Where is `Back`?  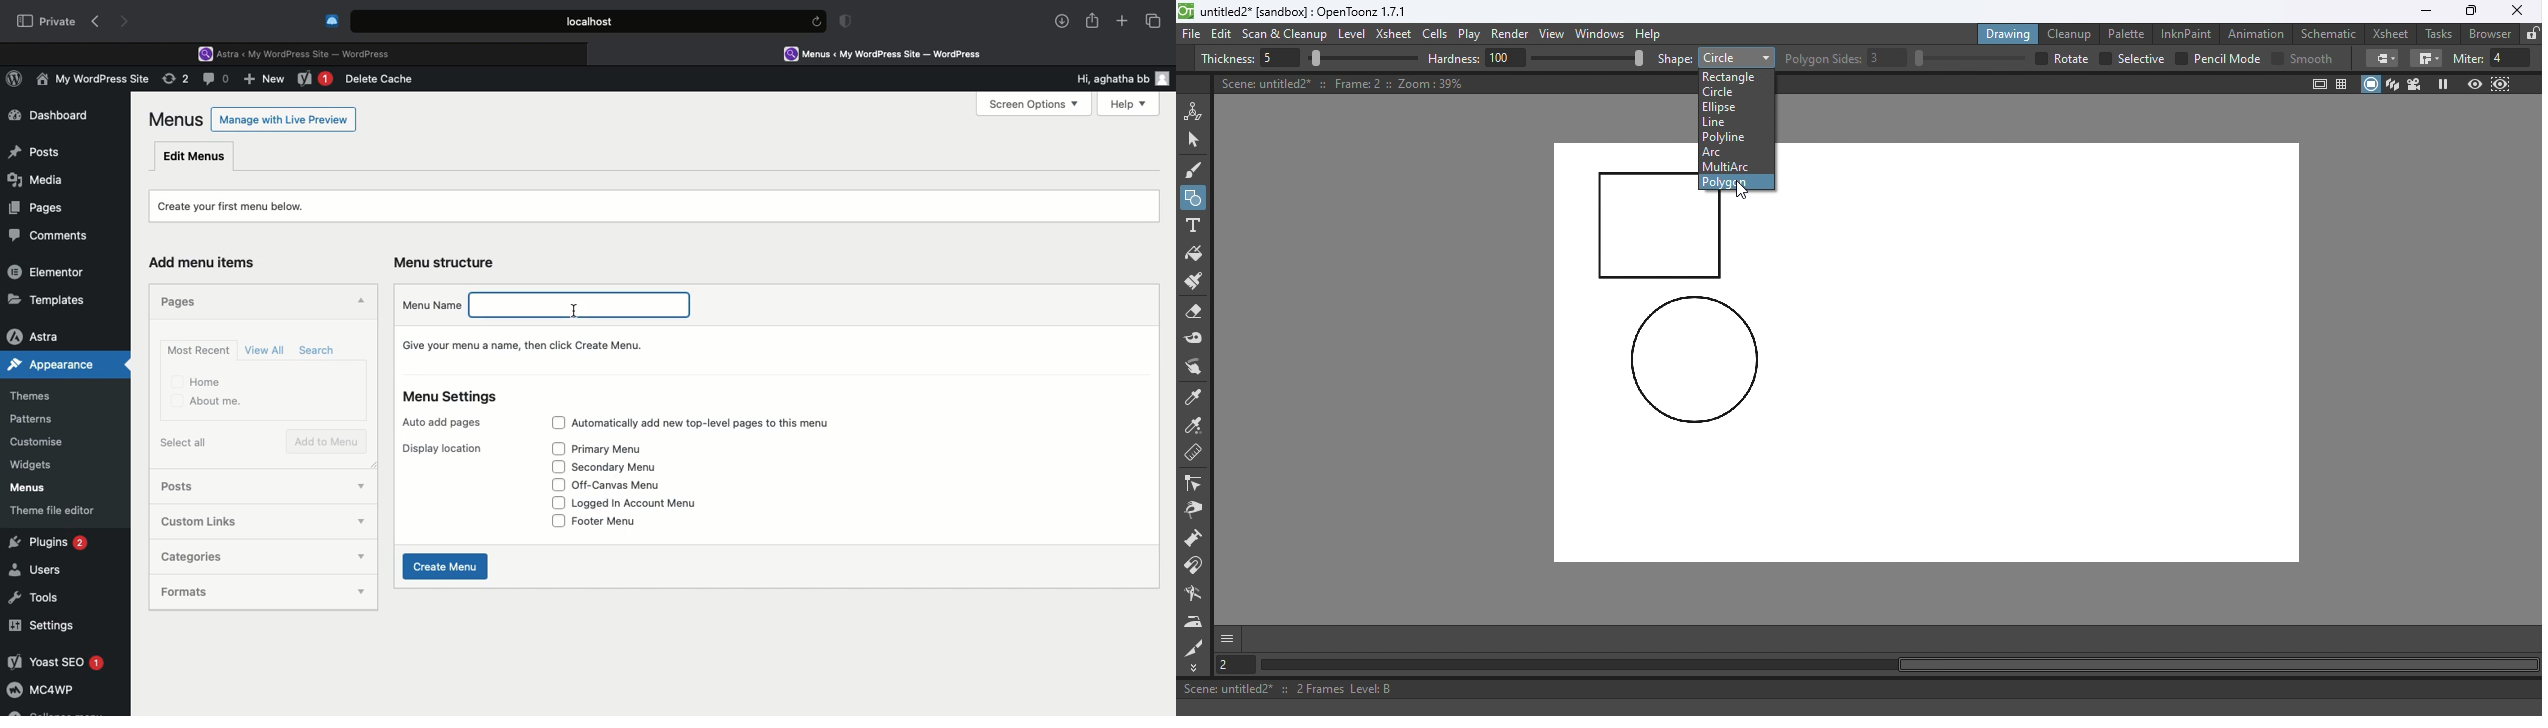 Back is located at coordinates (99, 22).